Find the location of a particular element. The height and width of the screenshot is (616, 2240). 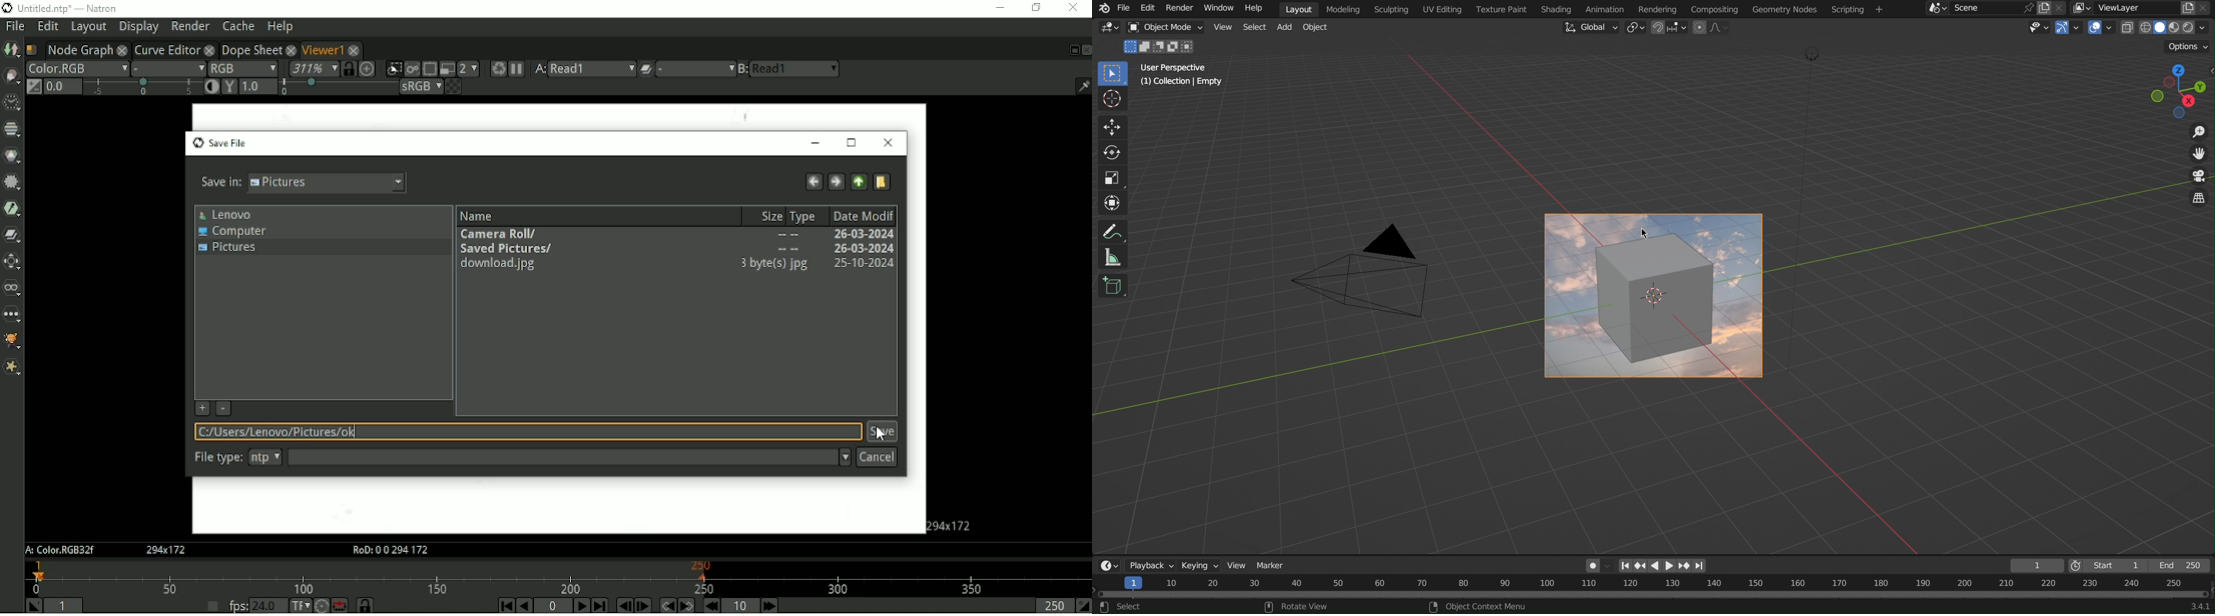

Next increment is located at coordinates (769, 606).